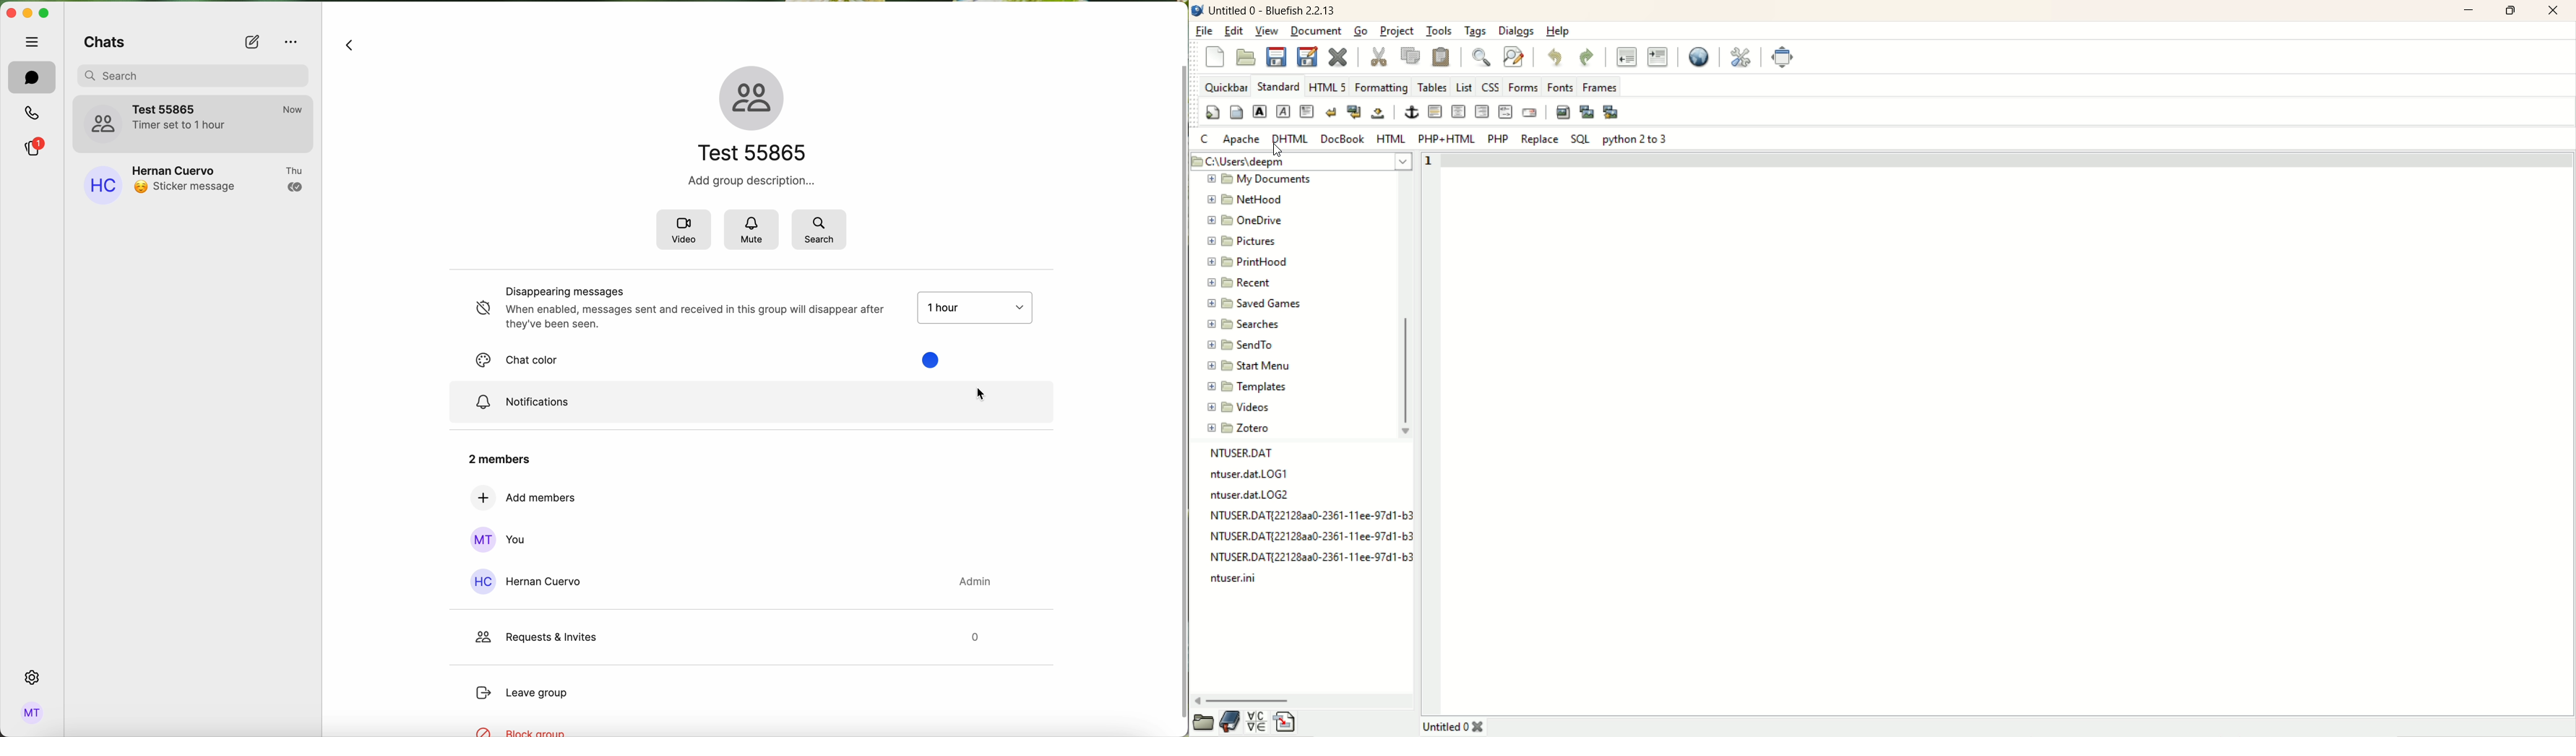 The width and height of the screenshot is (2576, 756). Describe the element at coordinates (1581, 138) in the screenshot. I see `SQL` at that location.